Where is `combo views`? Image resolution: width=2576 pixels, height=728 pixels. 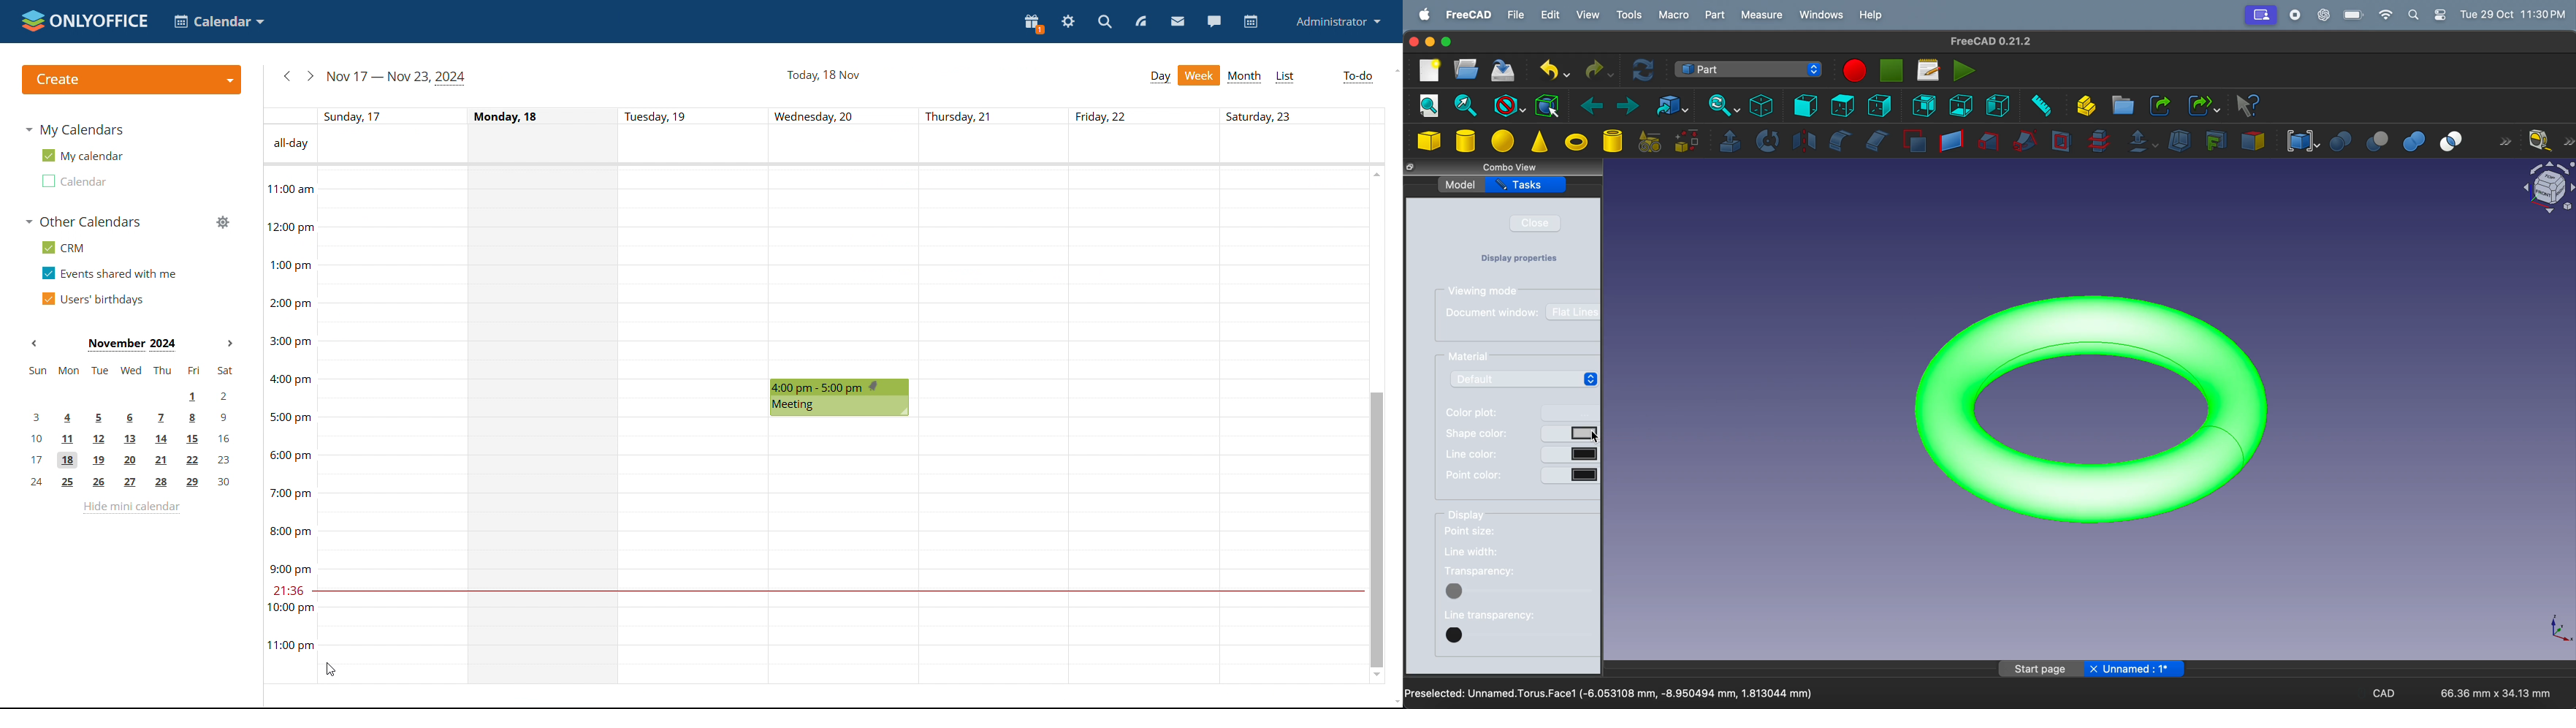
combo views is located at coordinates (1523, 167).